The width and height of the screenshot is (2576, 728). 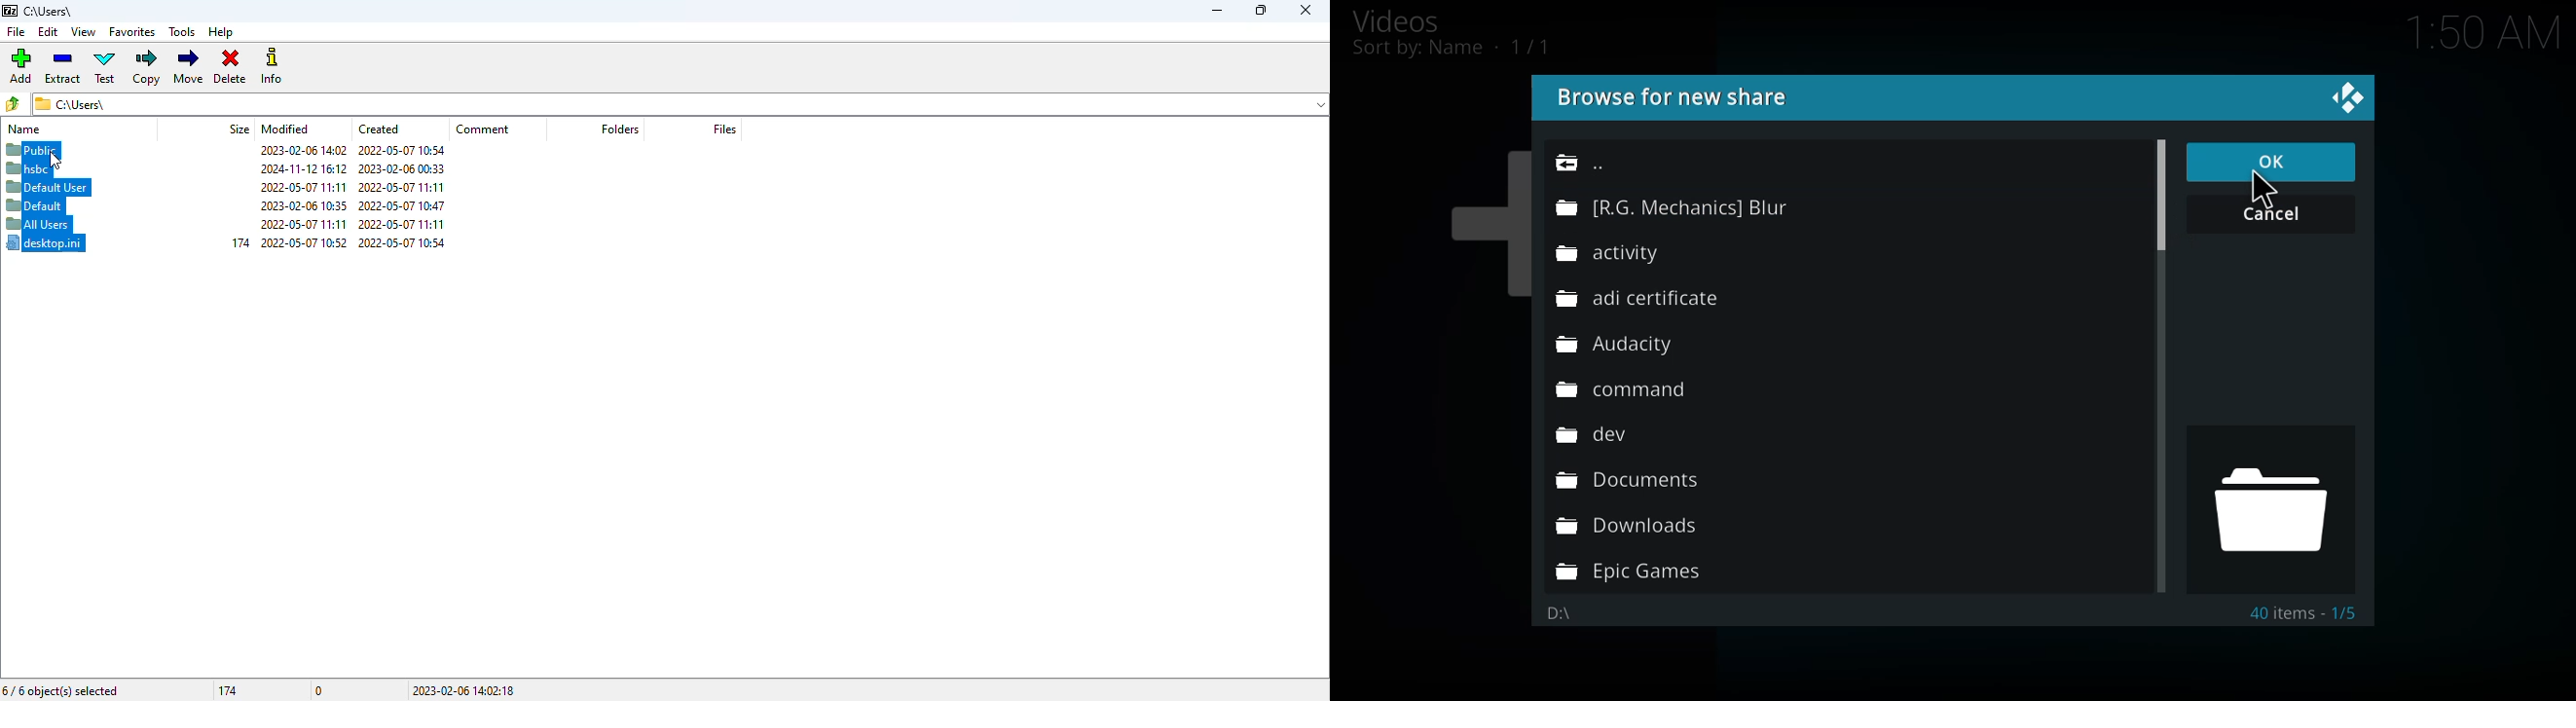 I want to click on close, so click(x=2347, y=99).